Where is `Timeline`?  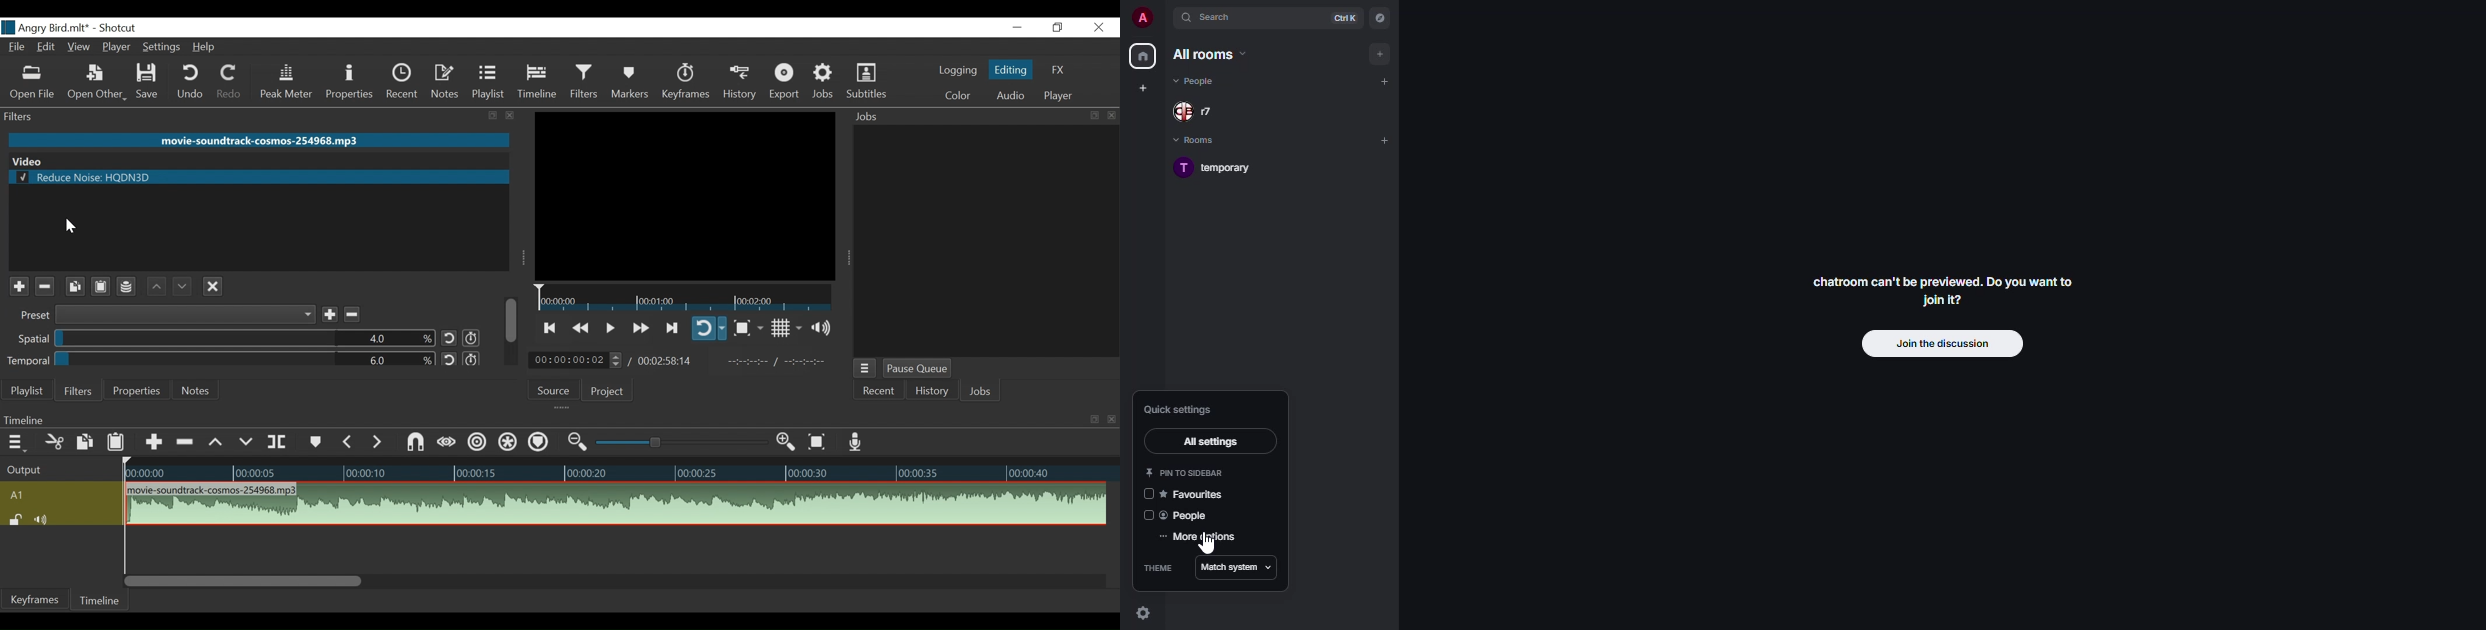 Timeline is located at coordinates (617, 469).